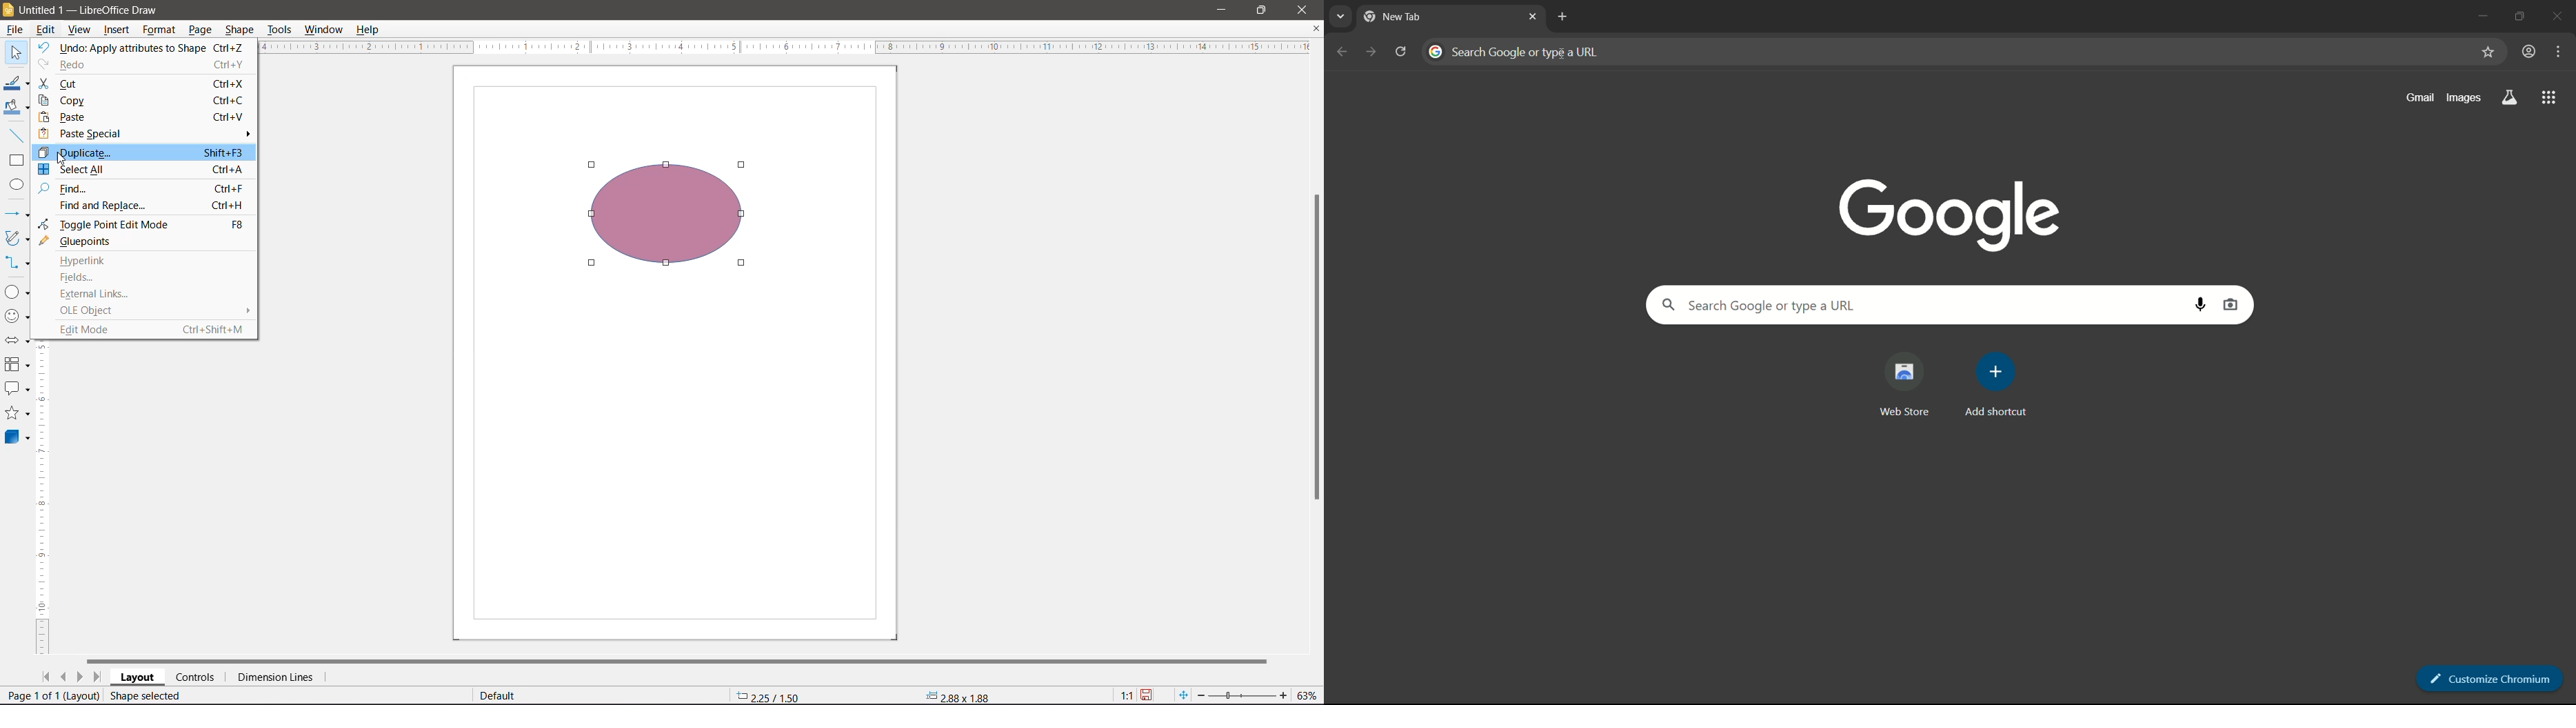 The width and height of the screenshot is (2576, 728). What do you see at coordinates (2509, 99) in the screenshot?
I see `search labs` at bounding box center [2509, 99].